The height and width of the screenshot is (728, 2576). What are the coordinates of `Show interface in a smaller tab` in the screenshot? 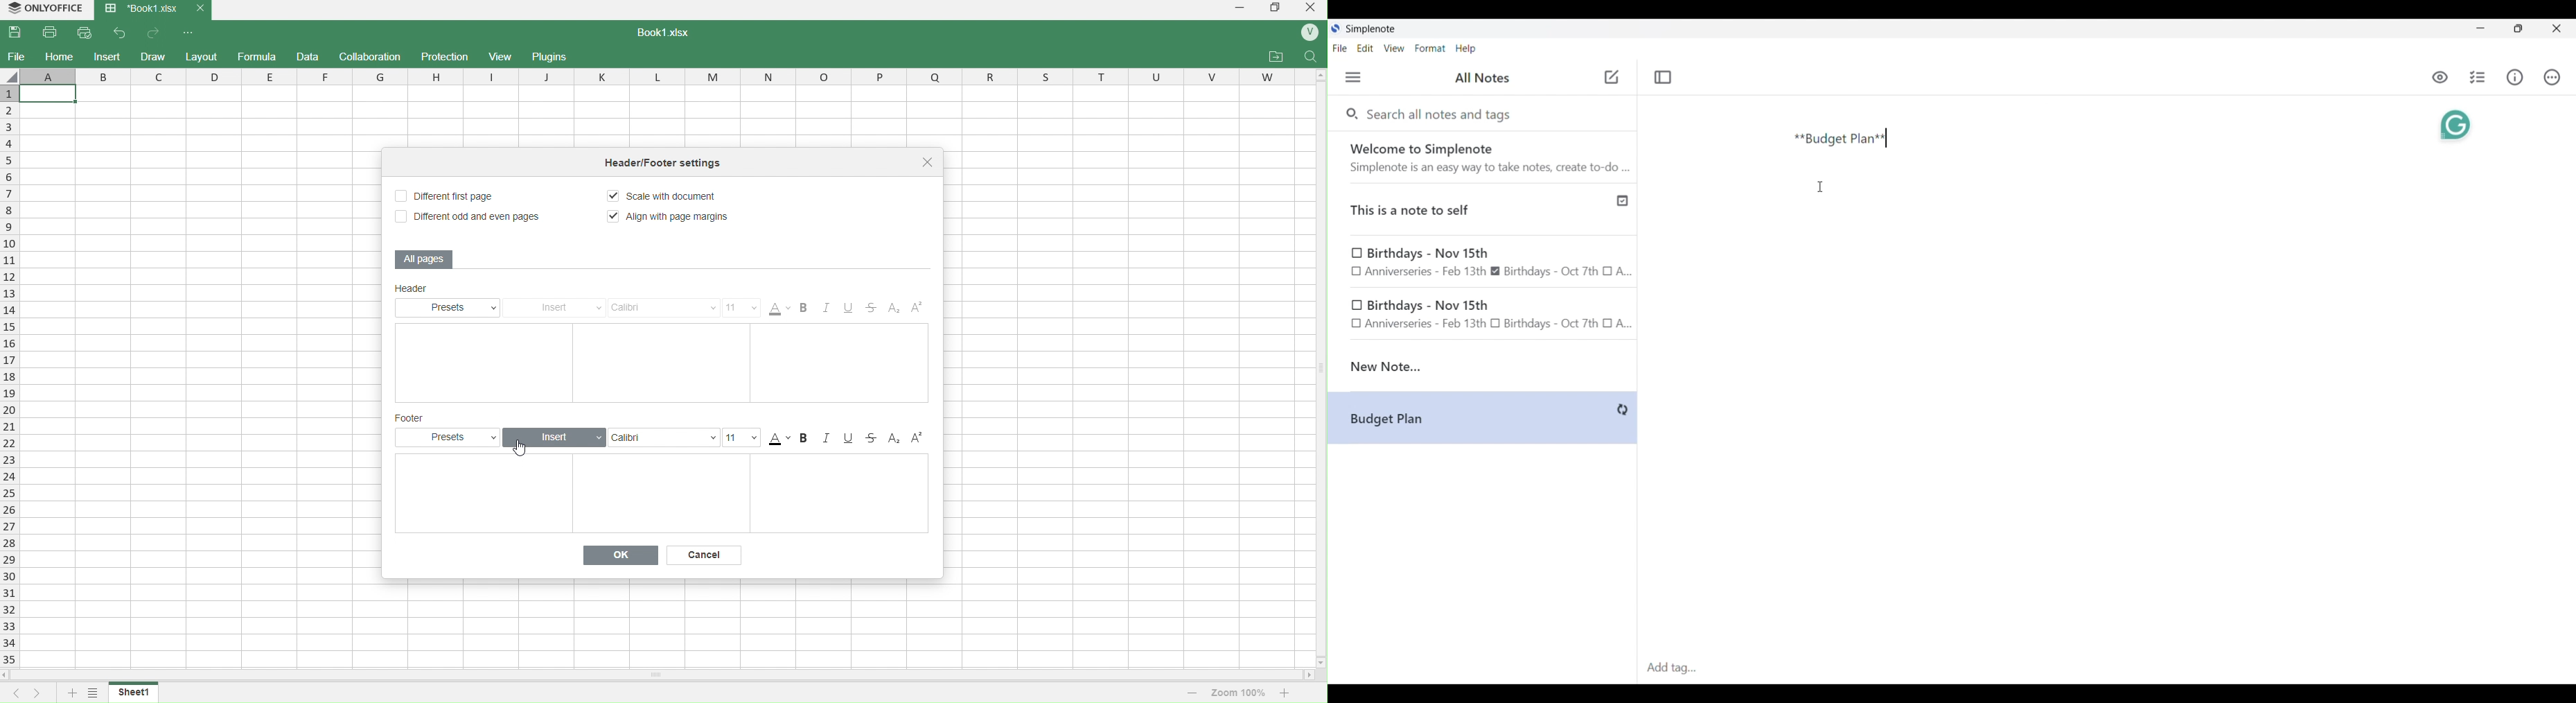 It's located at (2519, 29).